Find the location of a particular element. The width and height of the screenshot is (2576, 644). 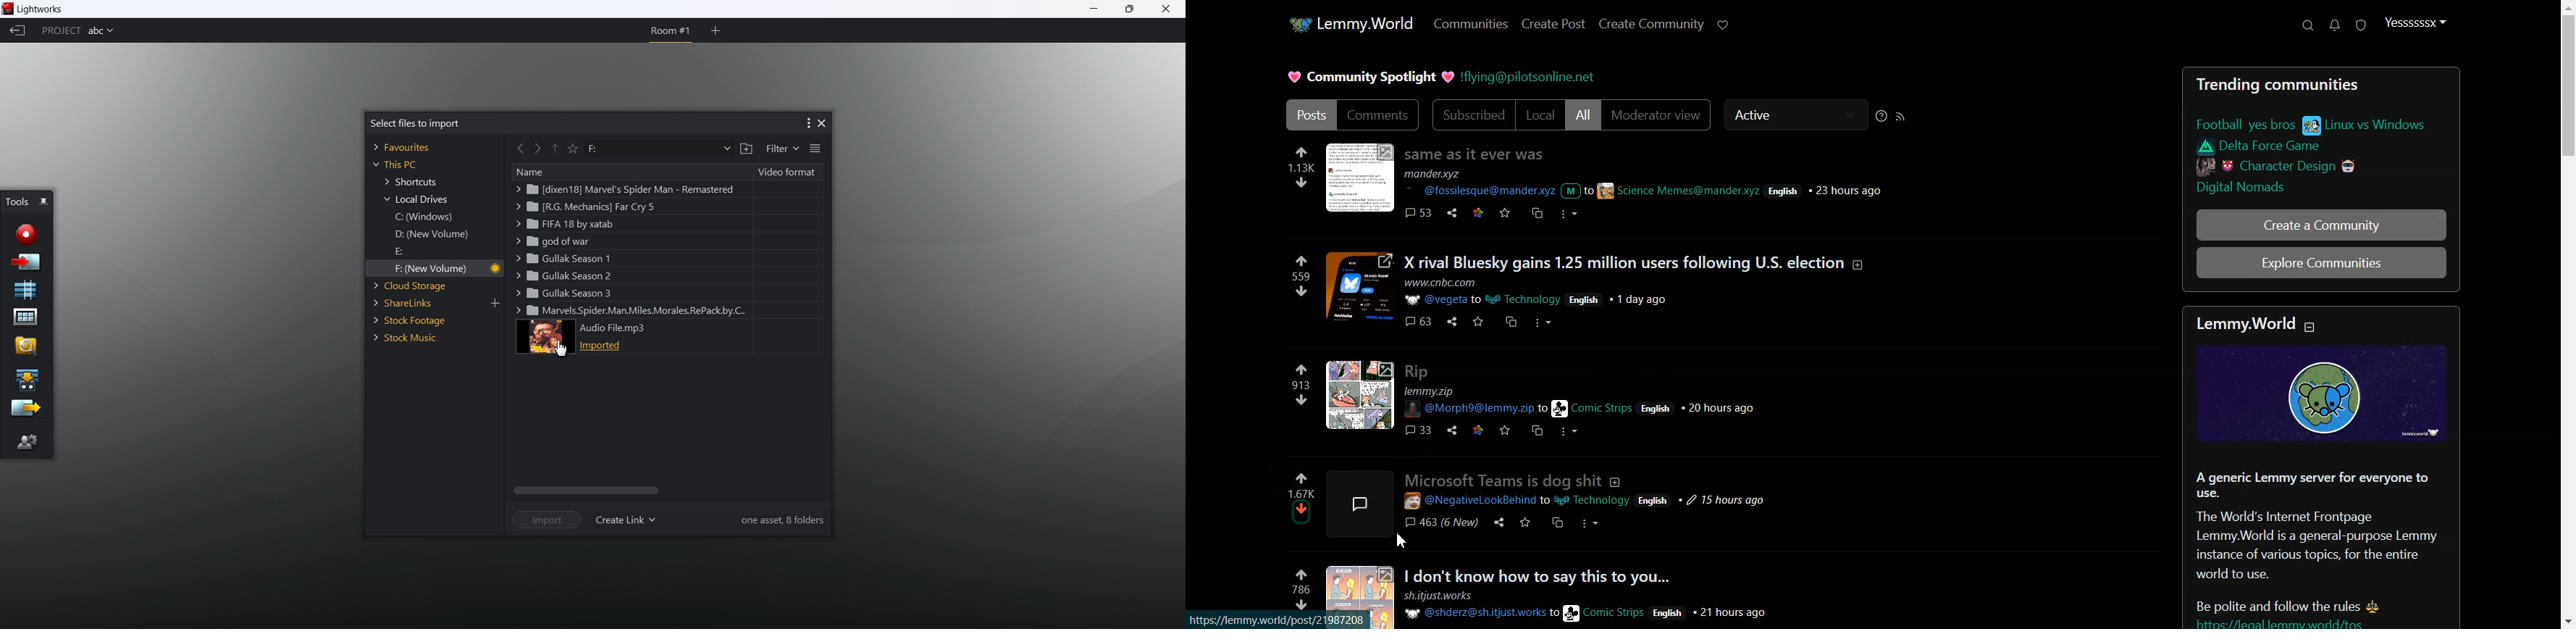

far cry 5 is located at coordinates (587, 207).